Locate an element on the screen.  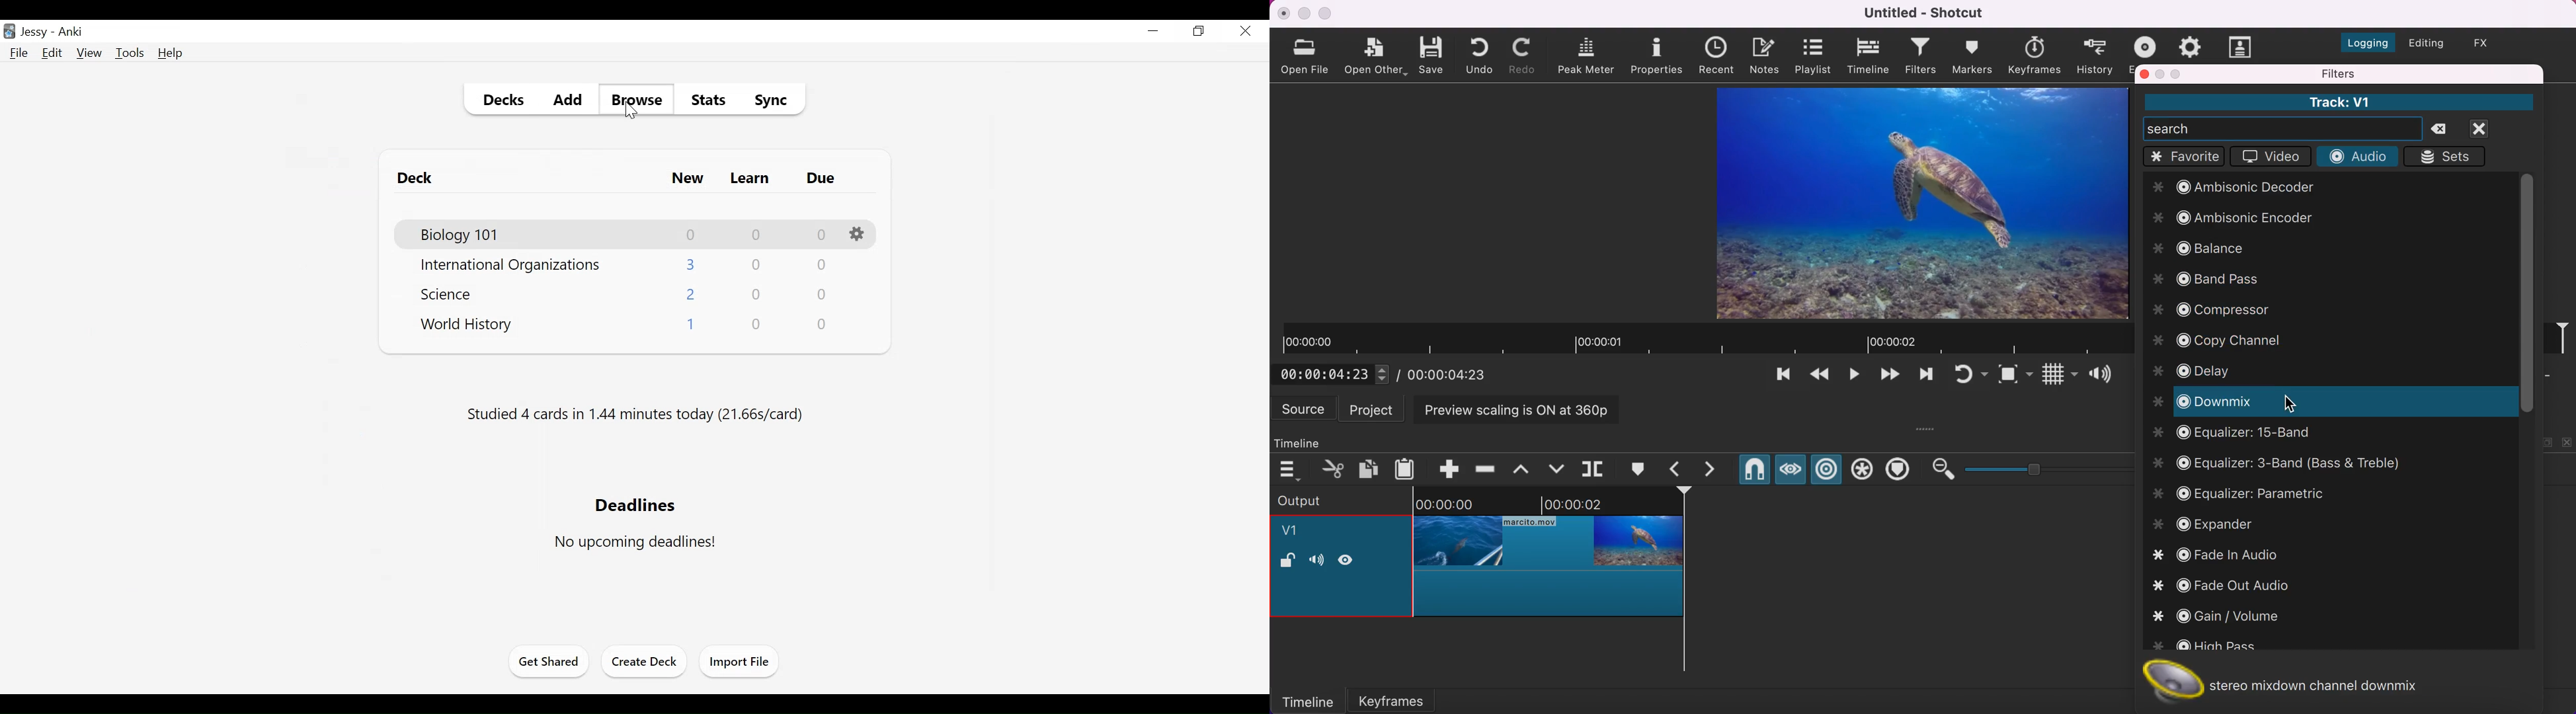
User Name is located at coordinates (34, 32).